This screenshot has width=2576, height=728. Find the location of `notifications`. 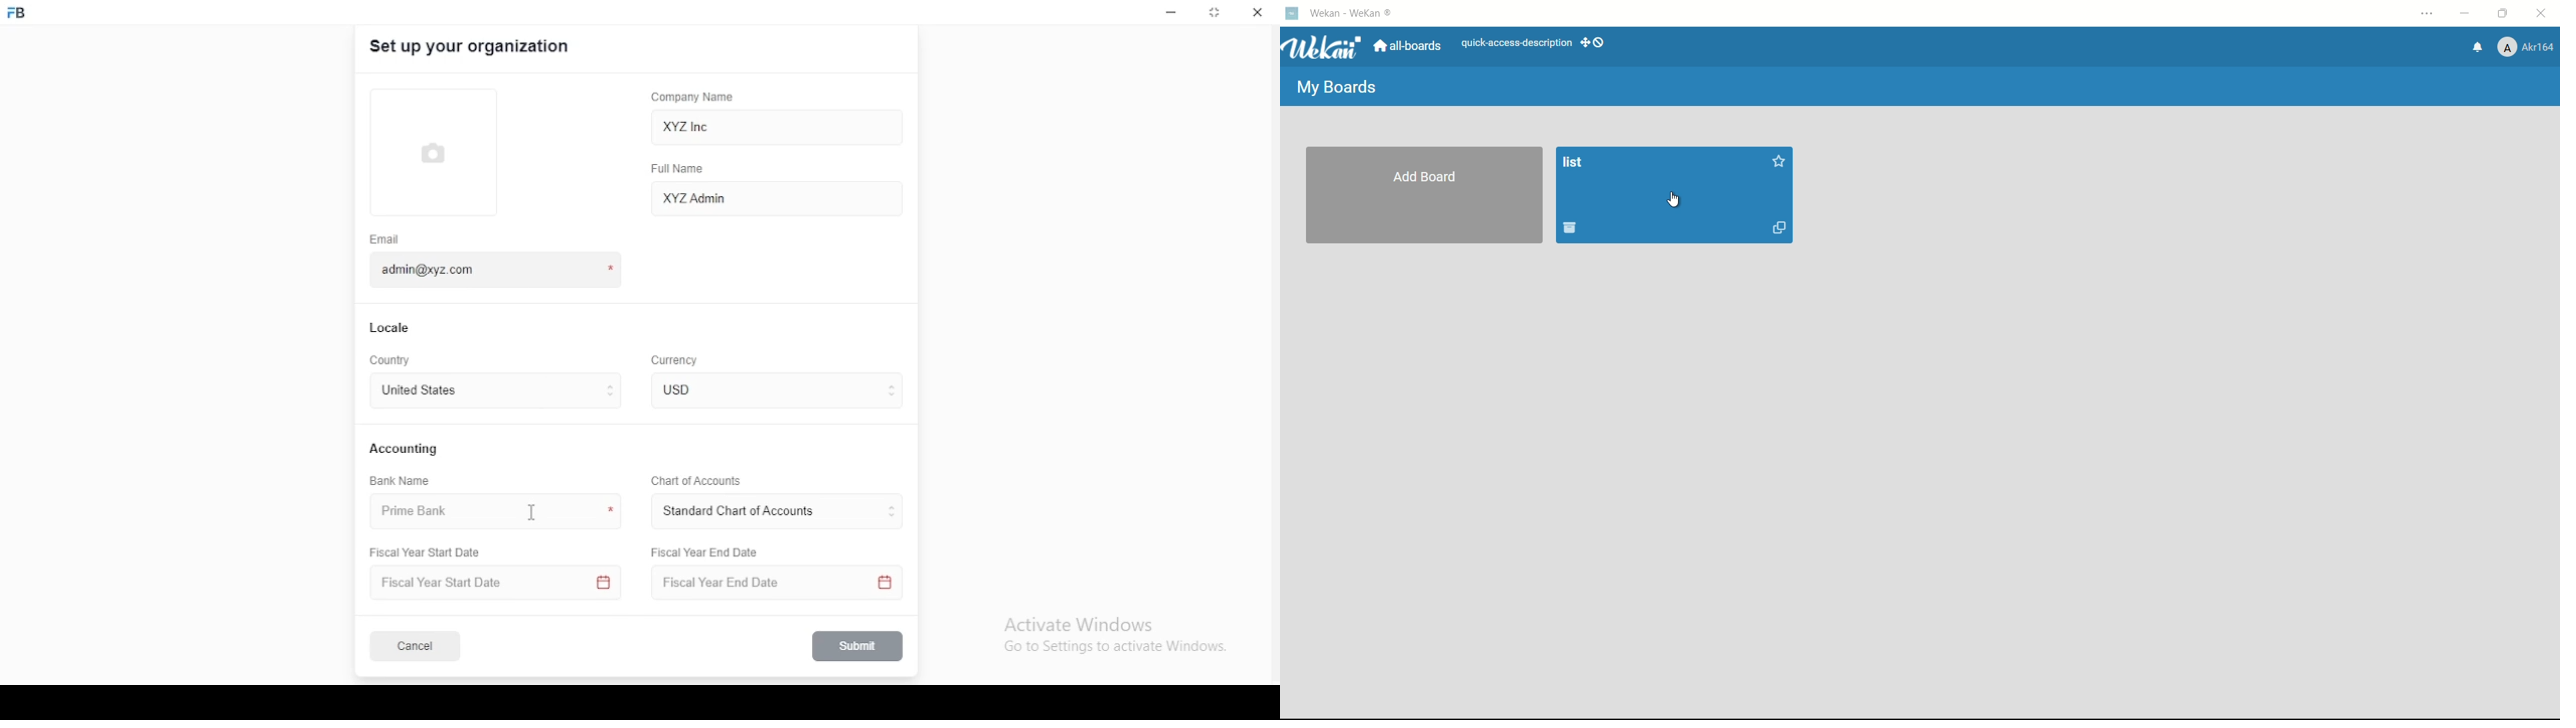

notifications is located at coordinates (2478, 46).